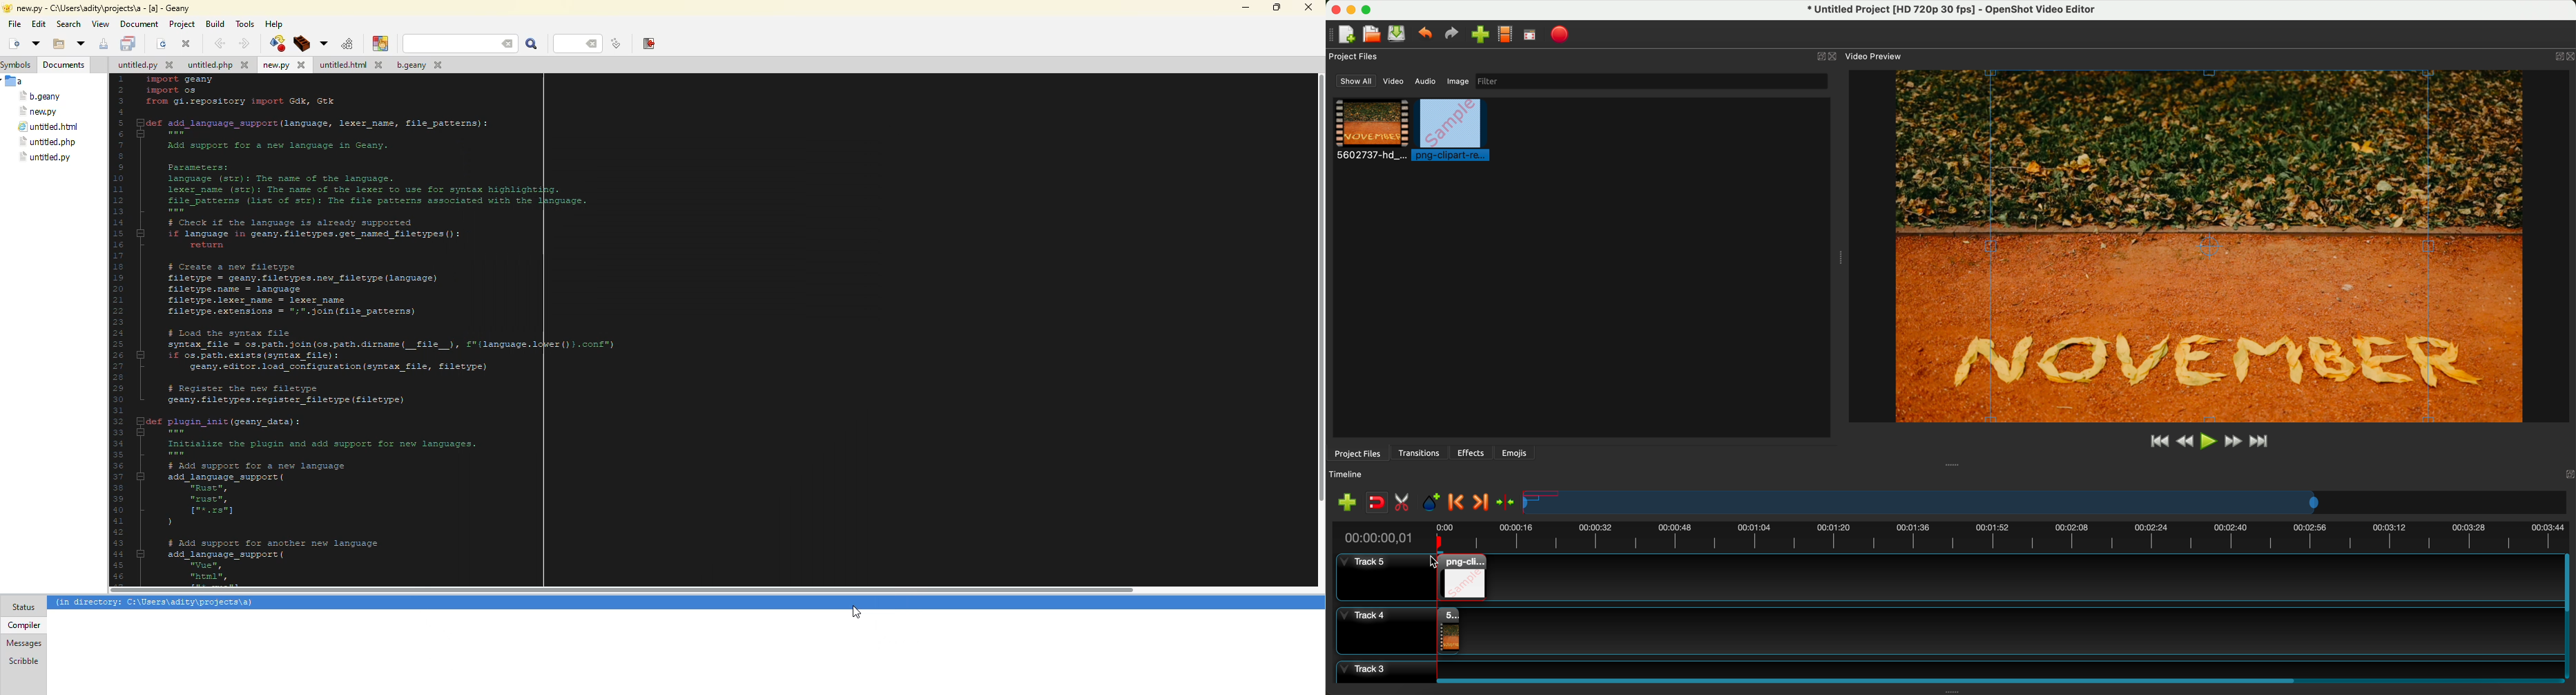 The width and height of the screenshot is (2576, 700). What do you see at coordinates (1995, 679) in the screenshot?
I see `scroll bar` at bounding box center [1995, 679].